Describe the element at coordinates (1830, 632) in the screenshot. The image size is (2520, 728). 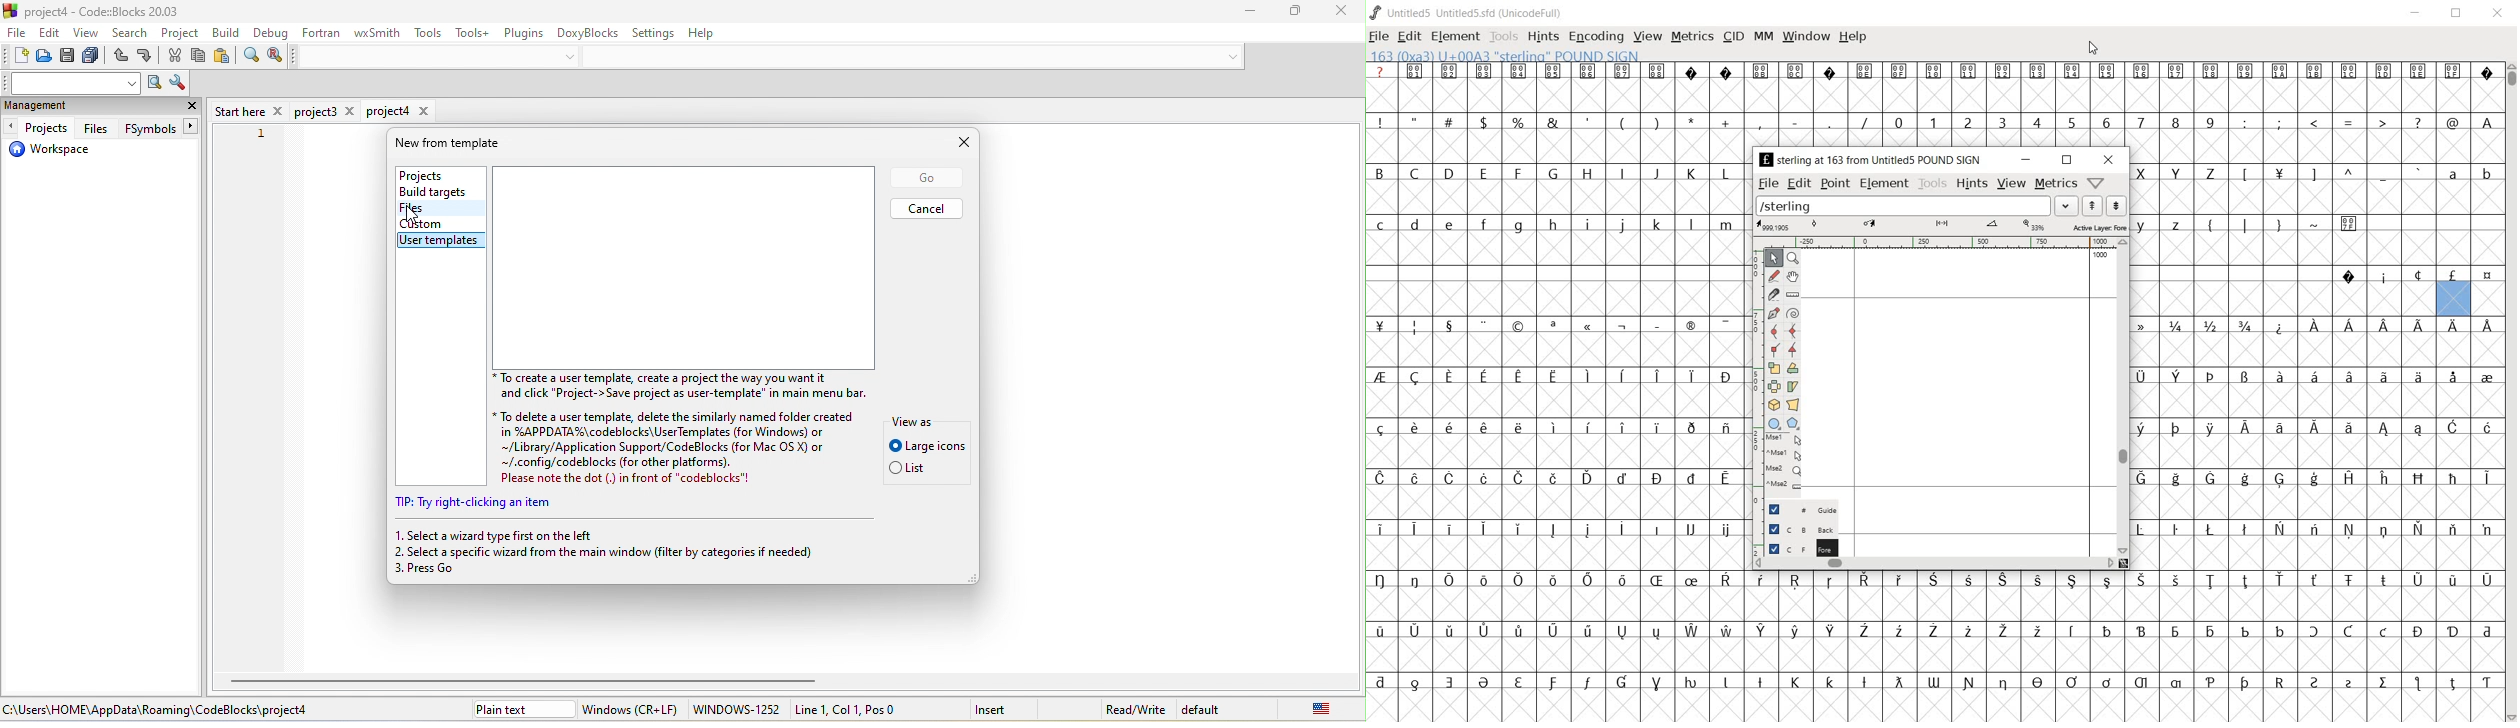
I see `Symbol` at that location.